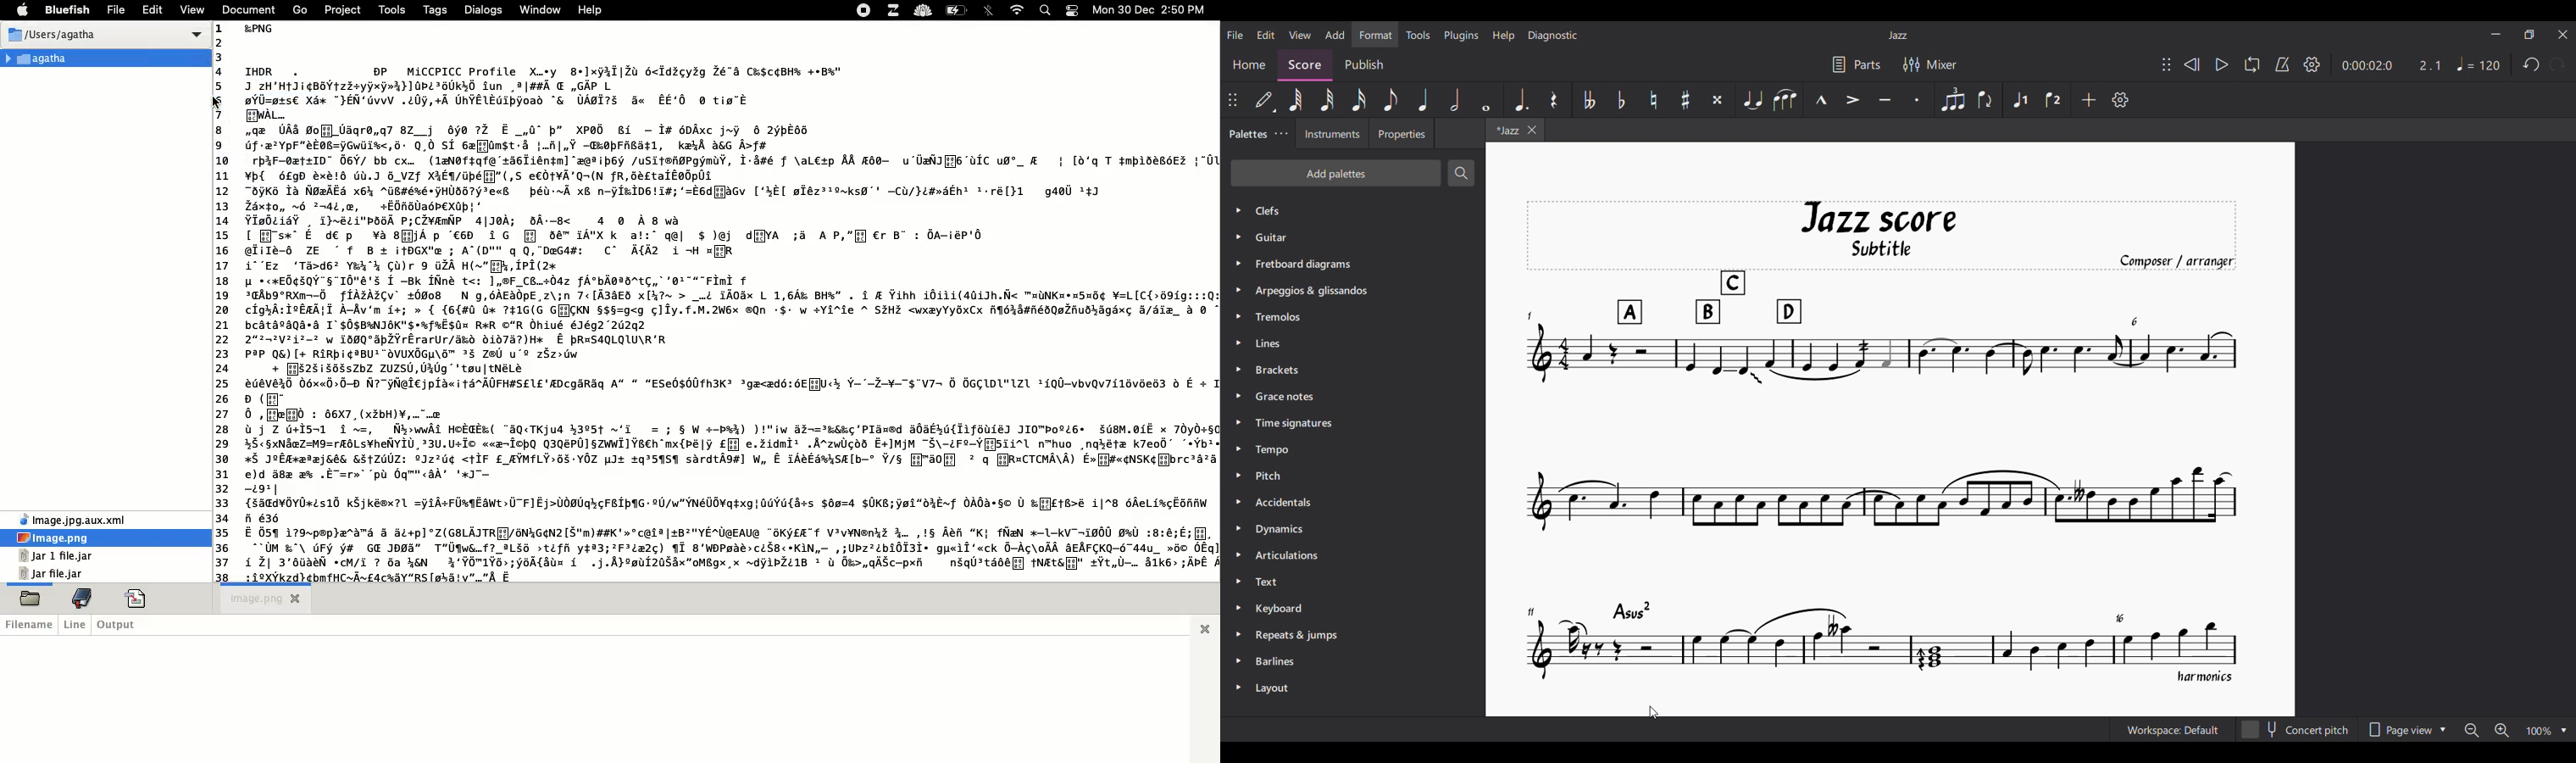 The image size is (2576, 784). What do you see at coordinates (1314, 292) in the screenshot?
I see `Arpeggios` at bounding box center [1314, 292].